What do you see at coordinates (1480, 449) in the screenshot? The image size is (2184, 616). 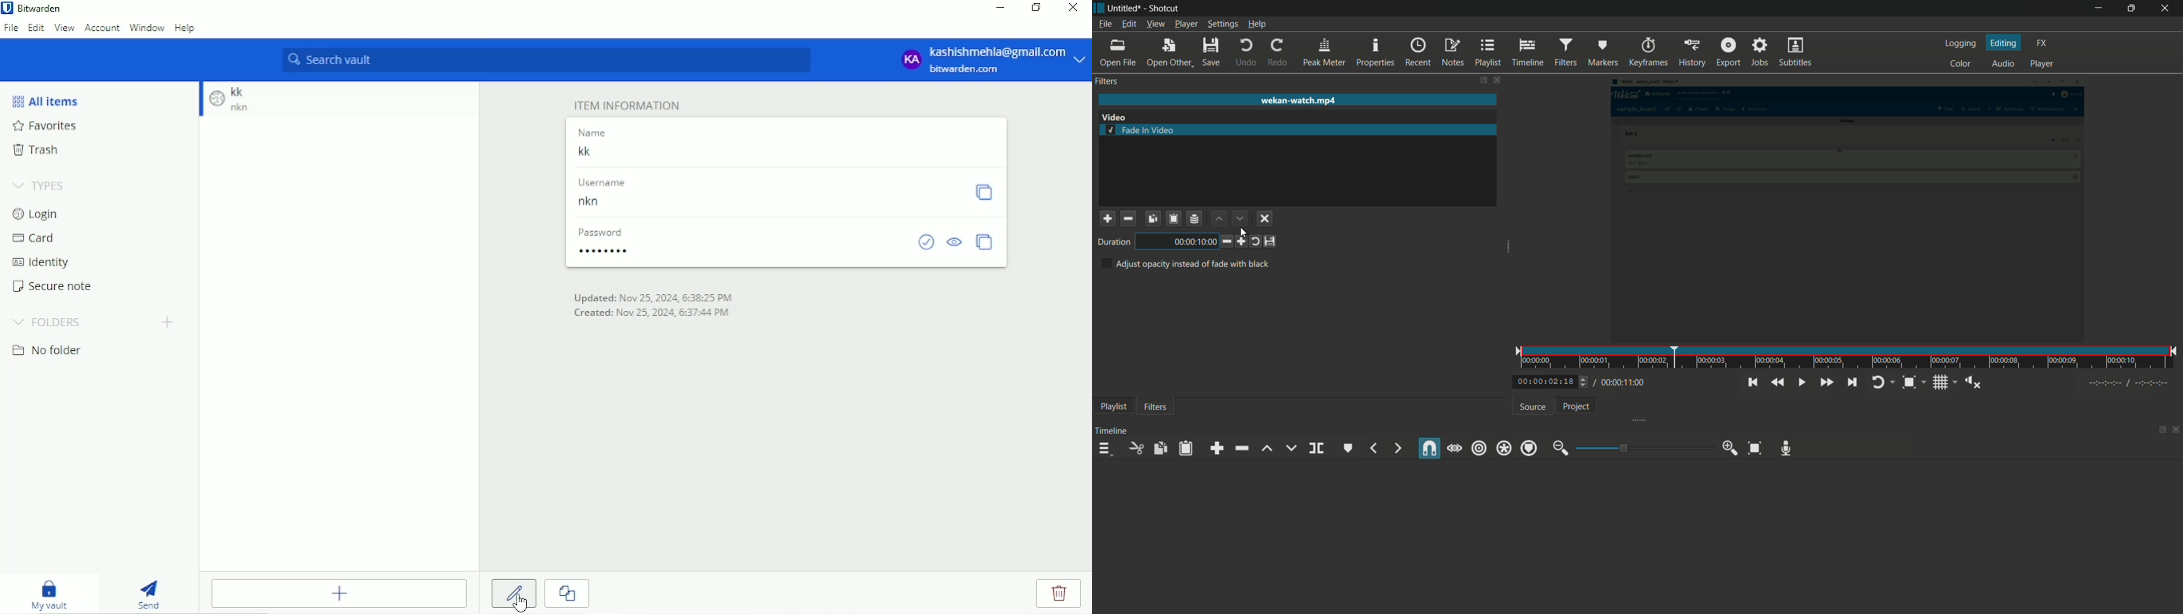 I see `ripple` at bounding box center [1480, 449].